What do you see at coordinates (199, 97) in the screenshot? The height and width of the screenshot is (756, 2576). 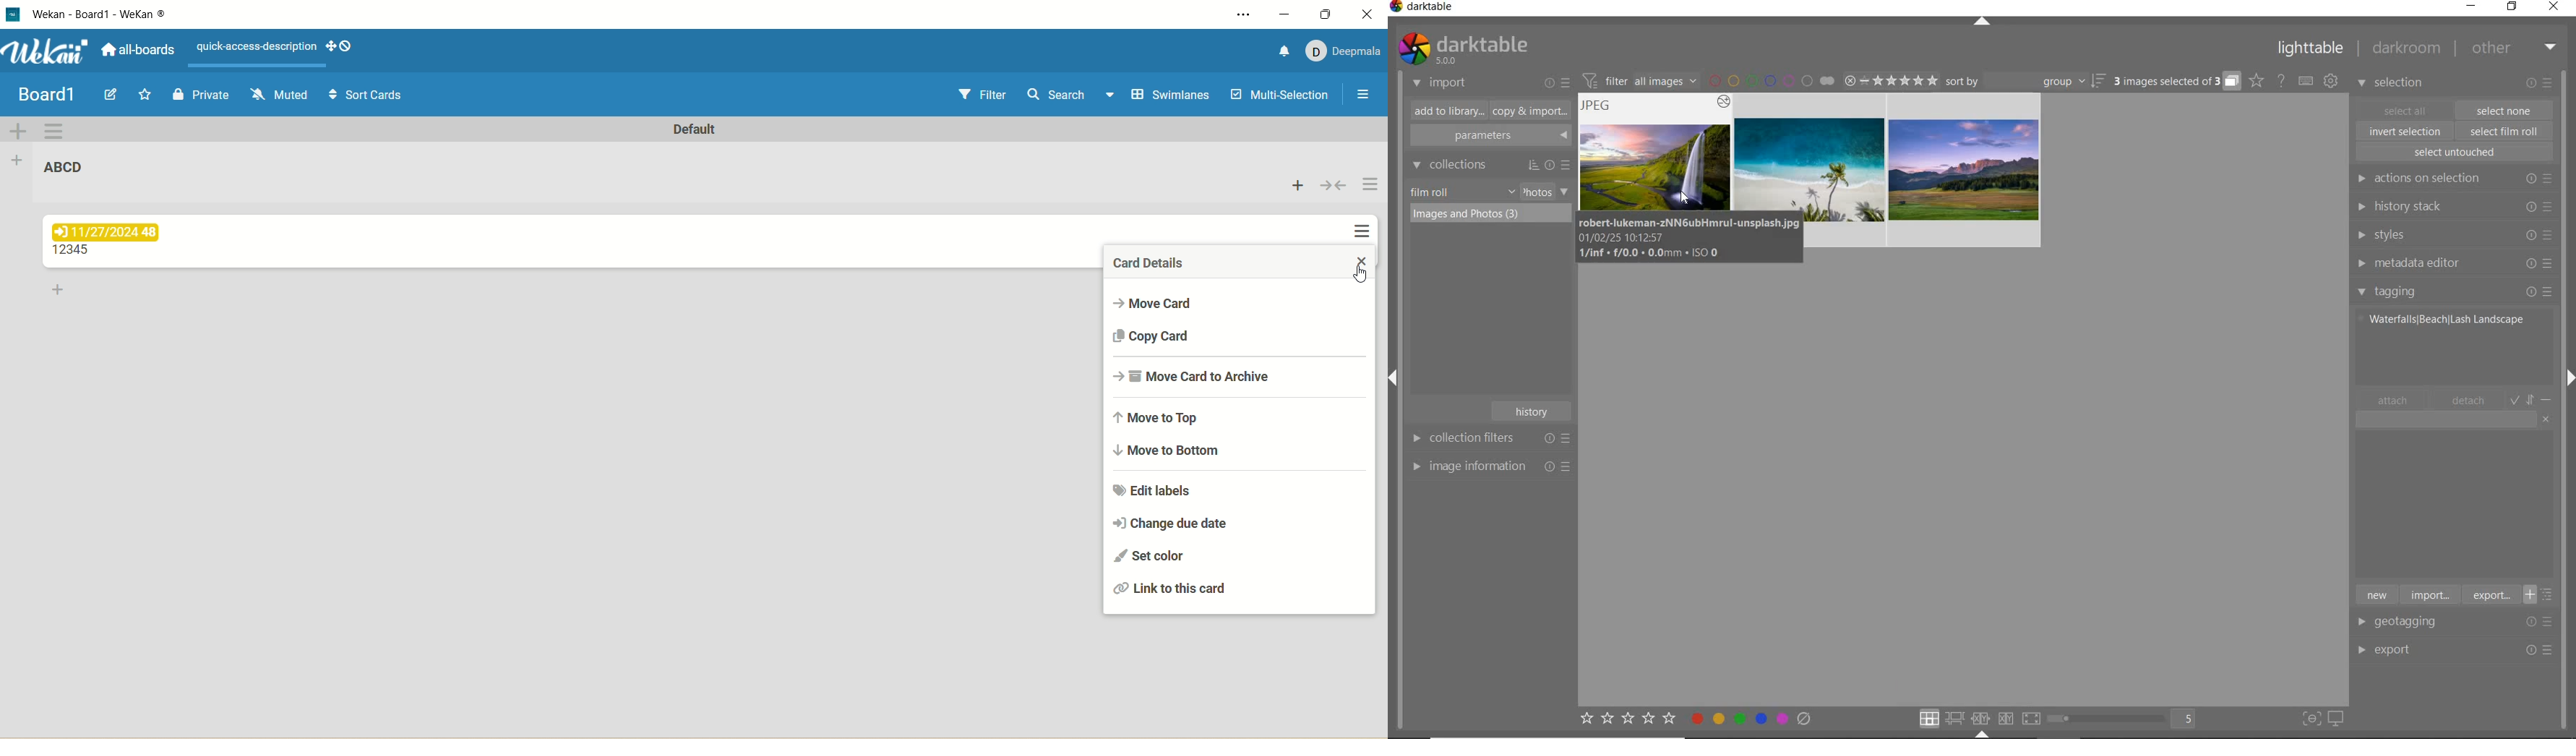 I see `private` at bounding box center [199, 97].